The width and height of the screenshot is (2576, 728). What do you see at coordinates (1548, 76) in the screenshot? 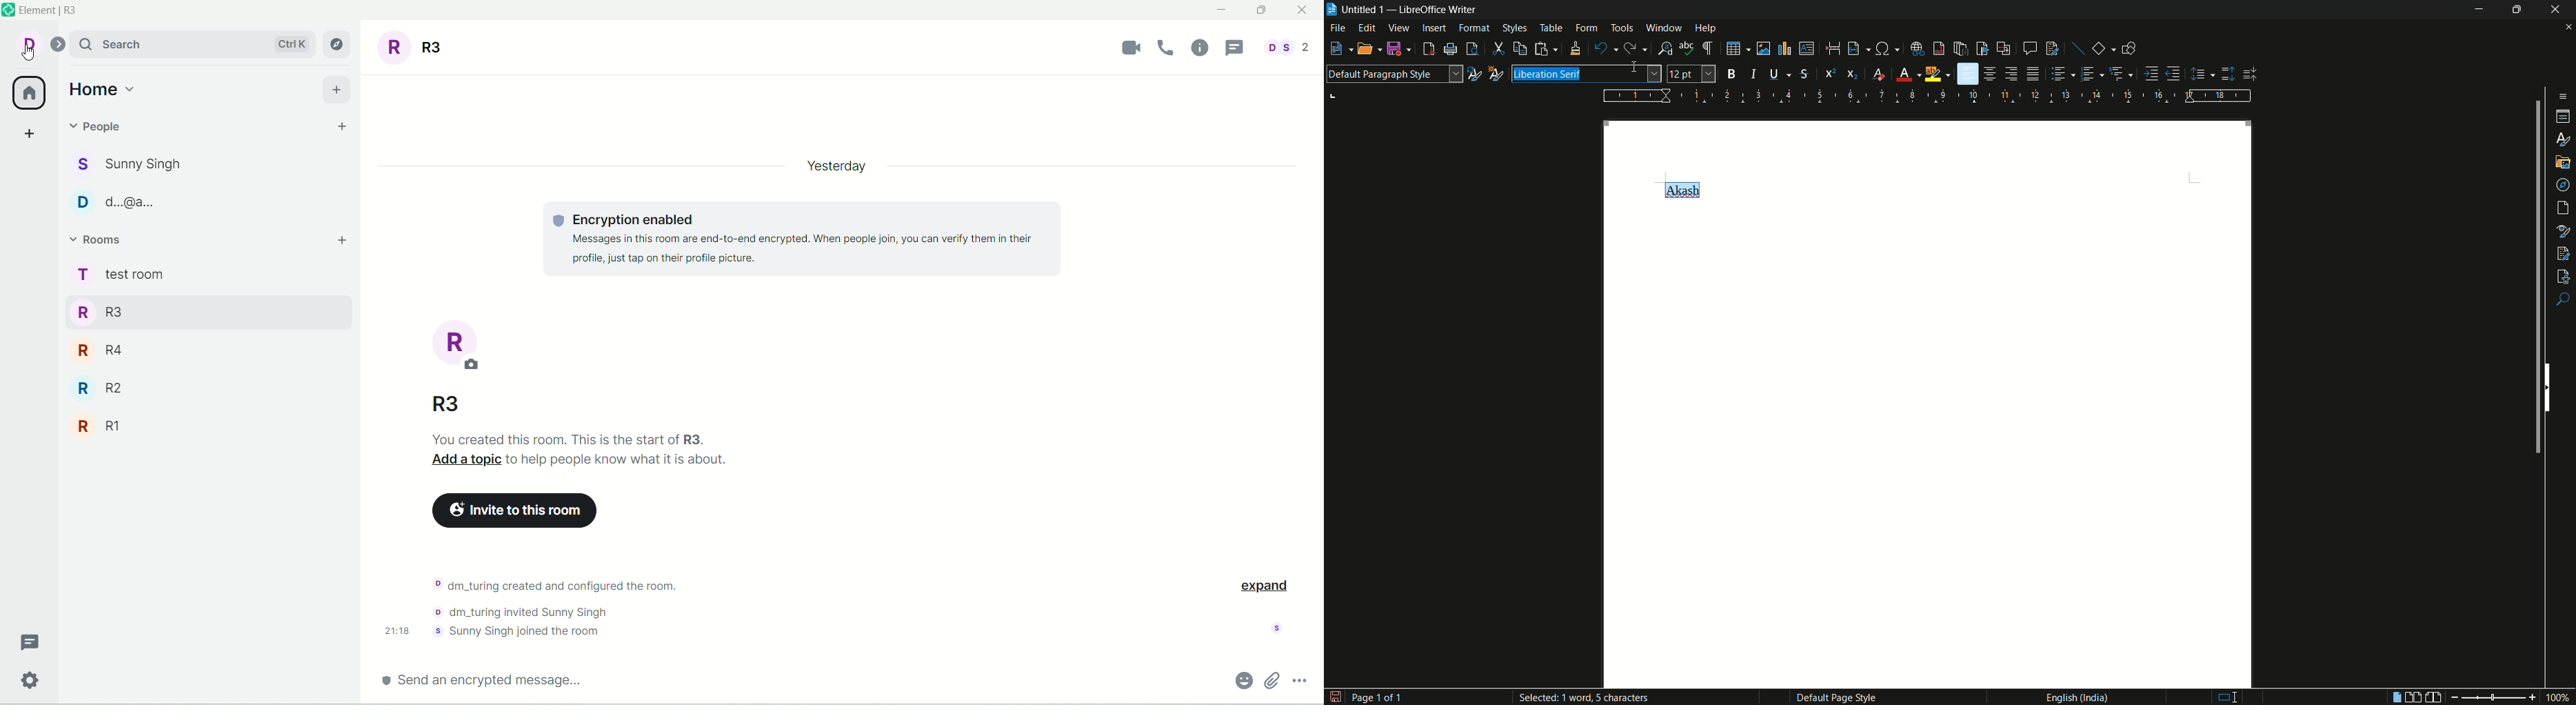
I see `text is selected` at bounding box center [1548, 76].